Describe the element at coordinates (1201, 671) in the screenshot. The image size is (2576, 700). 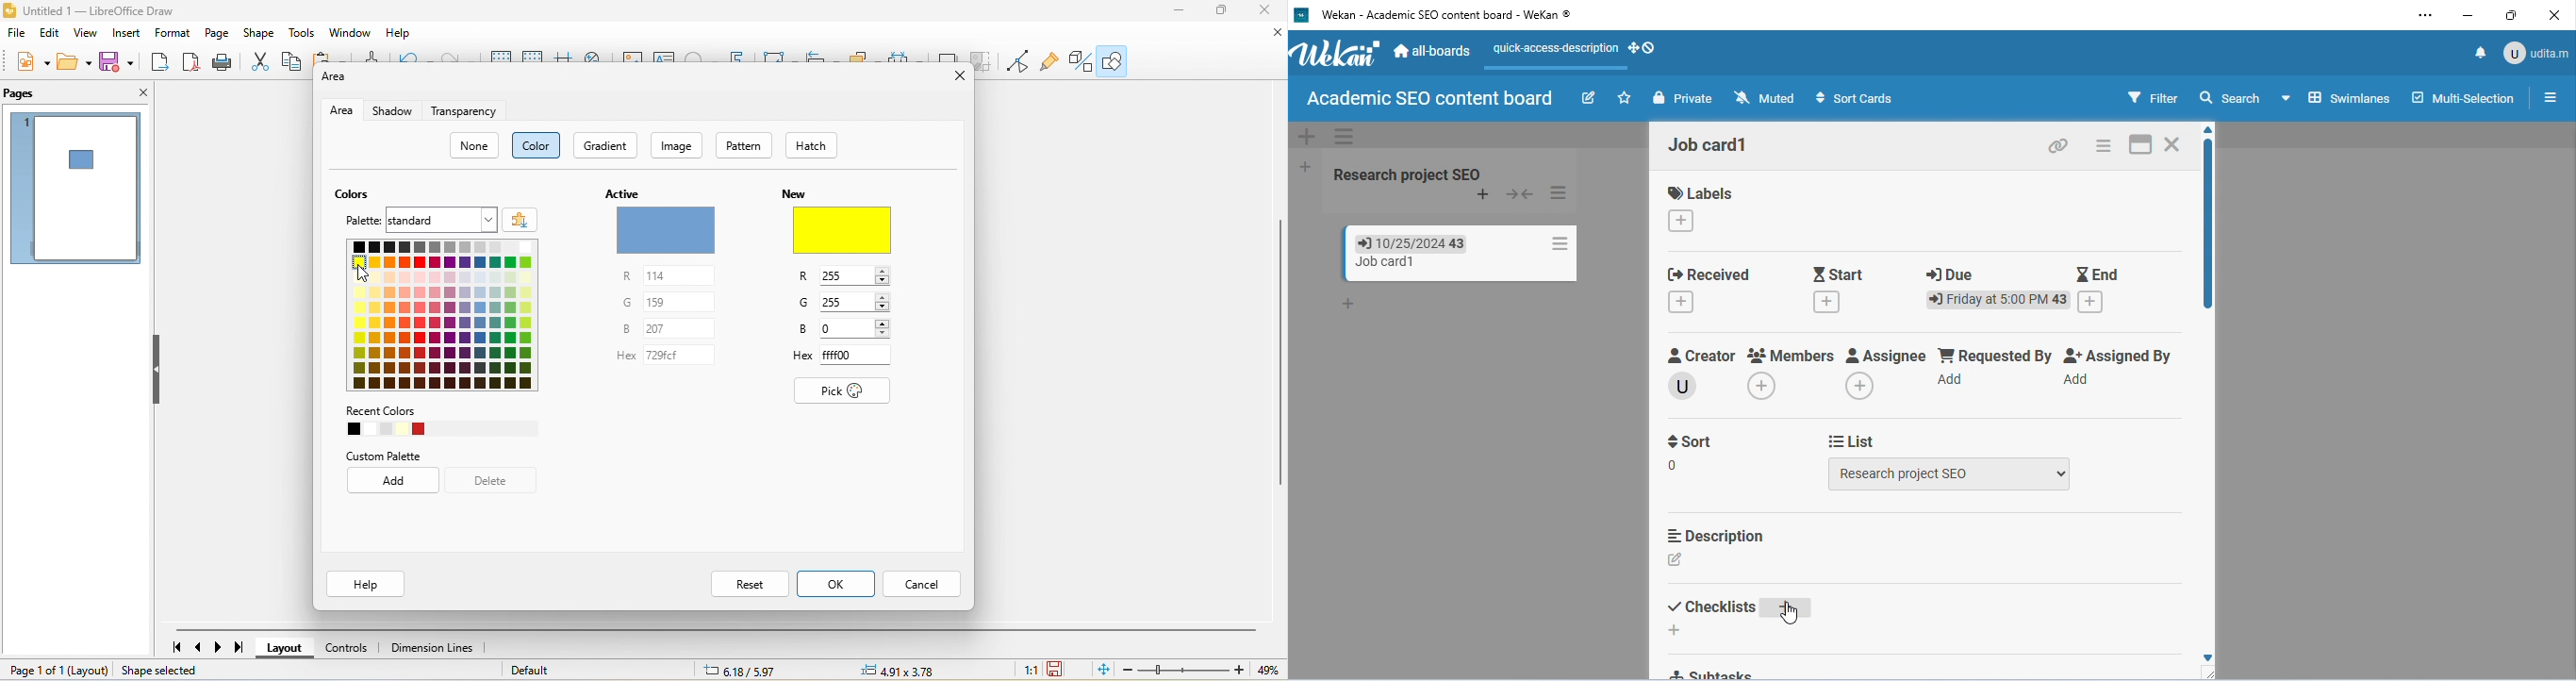
I see `zoom` at that location.